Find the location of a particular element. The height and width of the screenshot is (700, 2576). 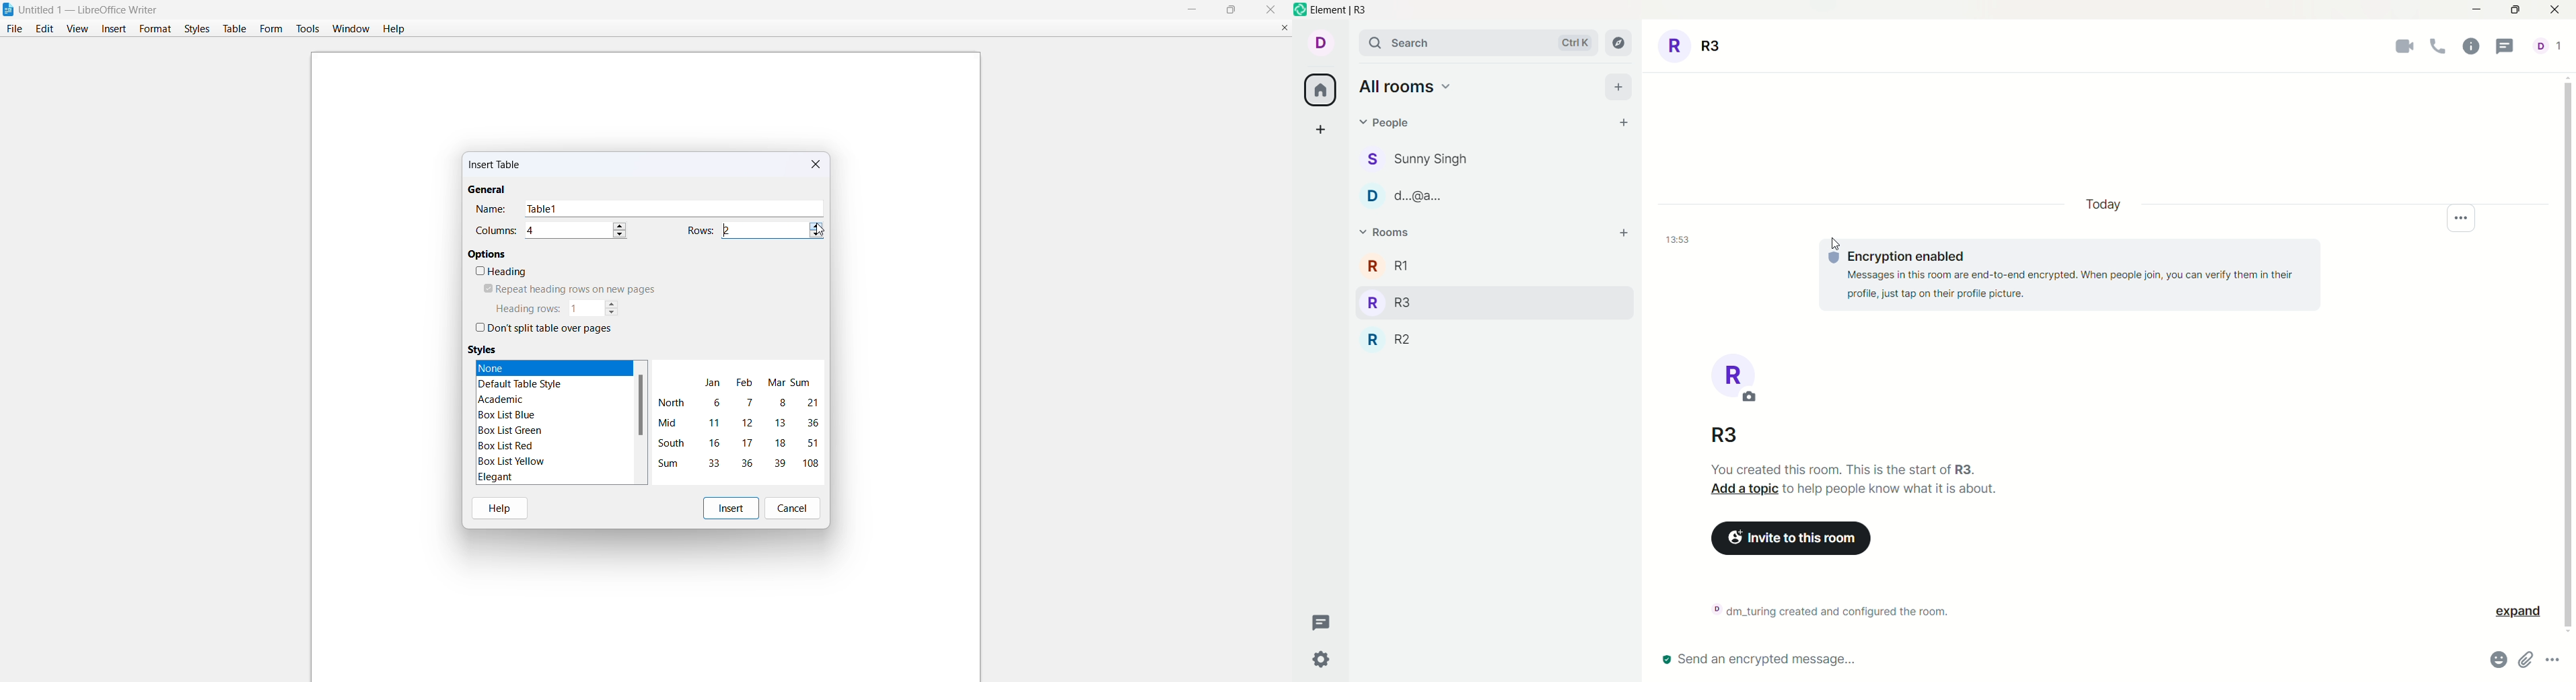

text is located at coordinates (2071, 275).